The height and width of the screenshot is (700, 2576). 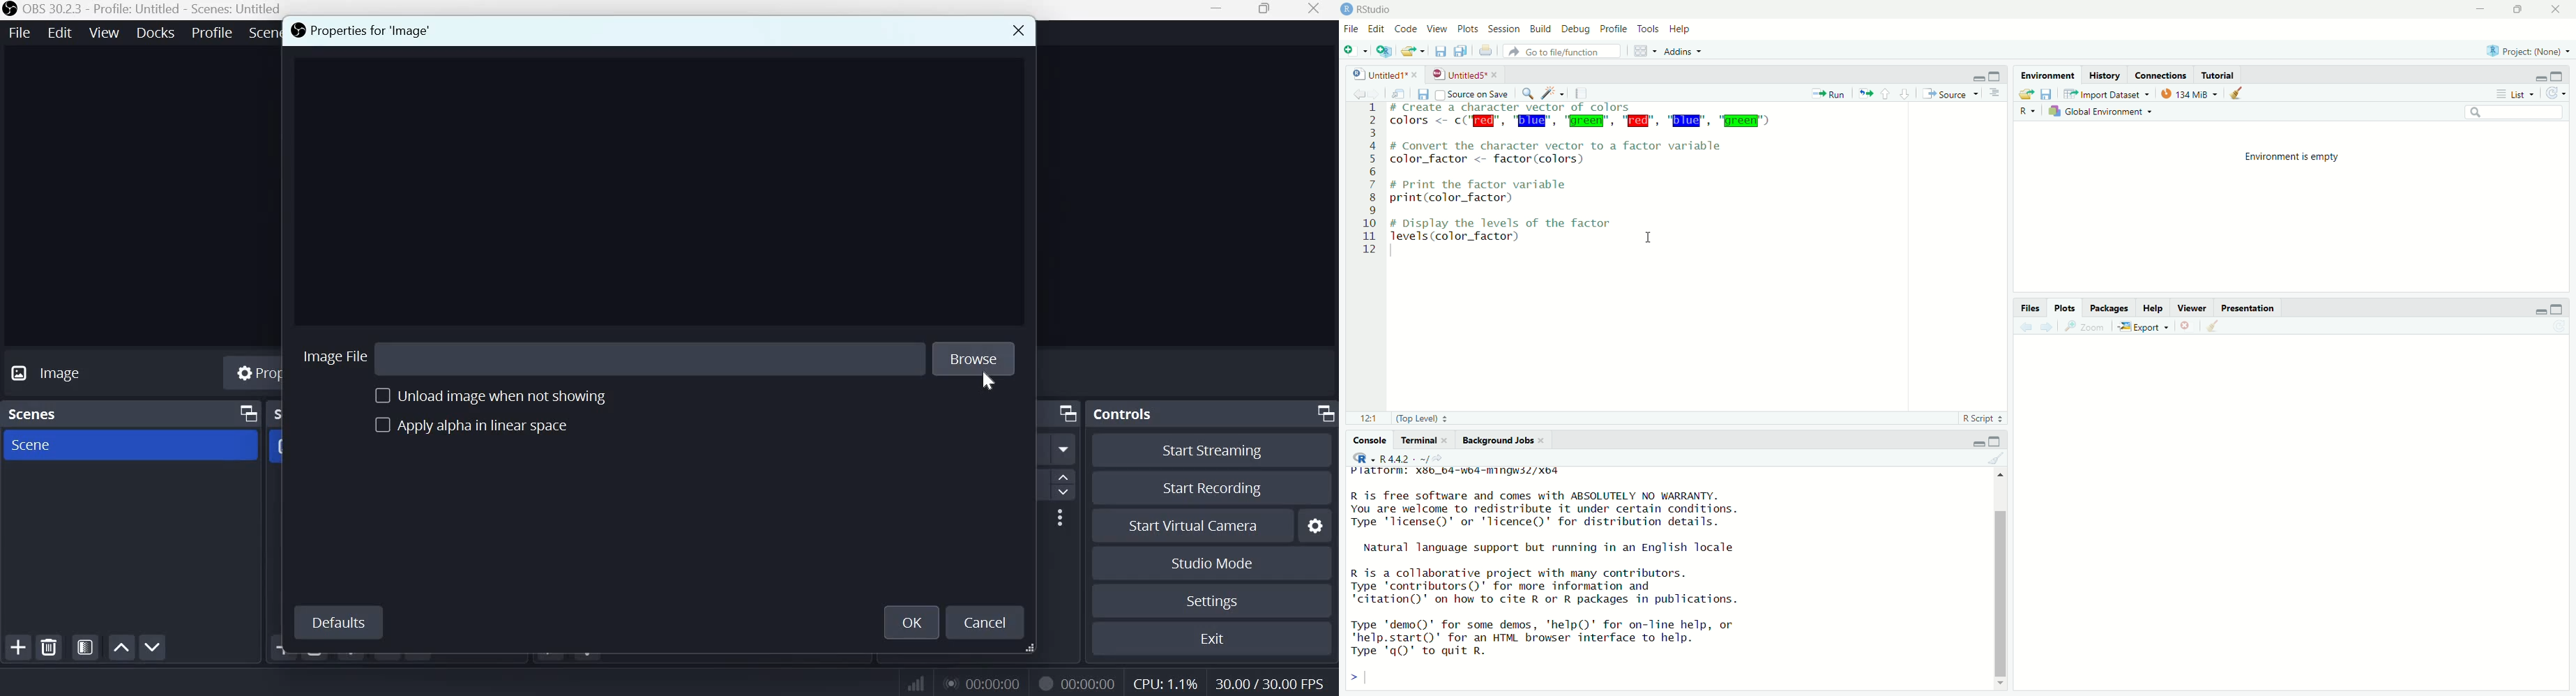 What do you see at coordinates (1997, 440) in the screenshot?
I see `maximize` at bounding box center [1997, 440].